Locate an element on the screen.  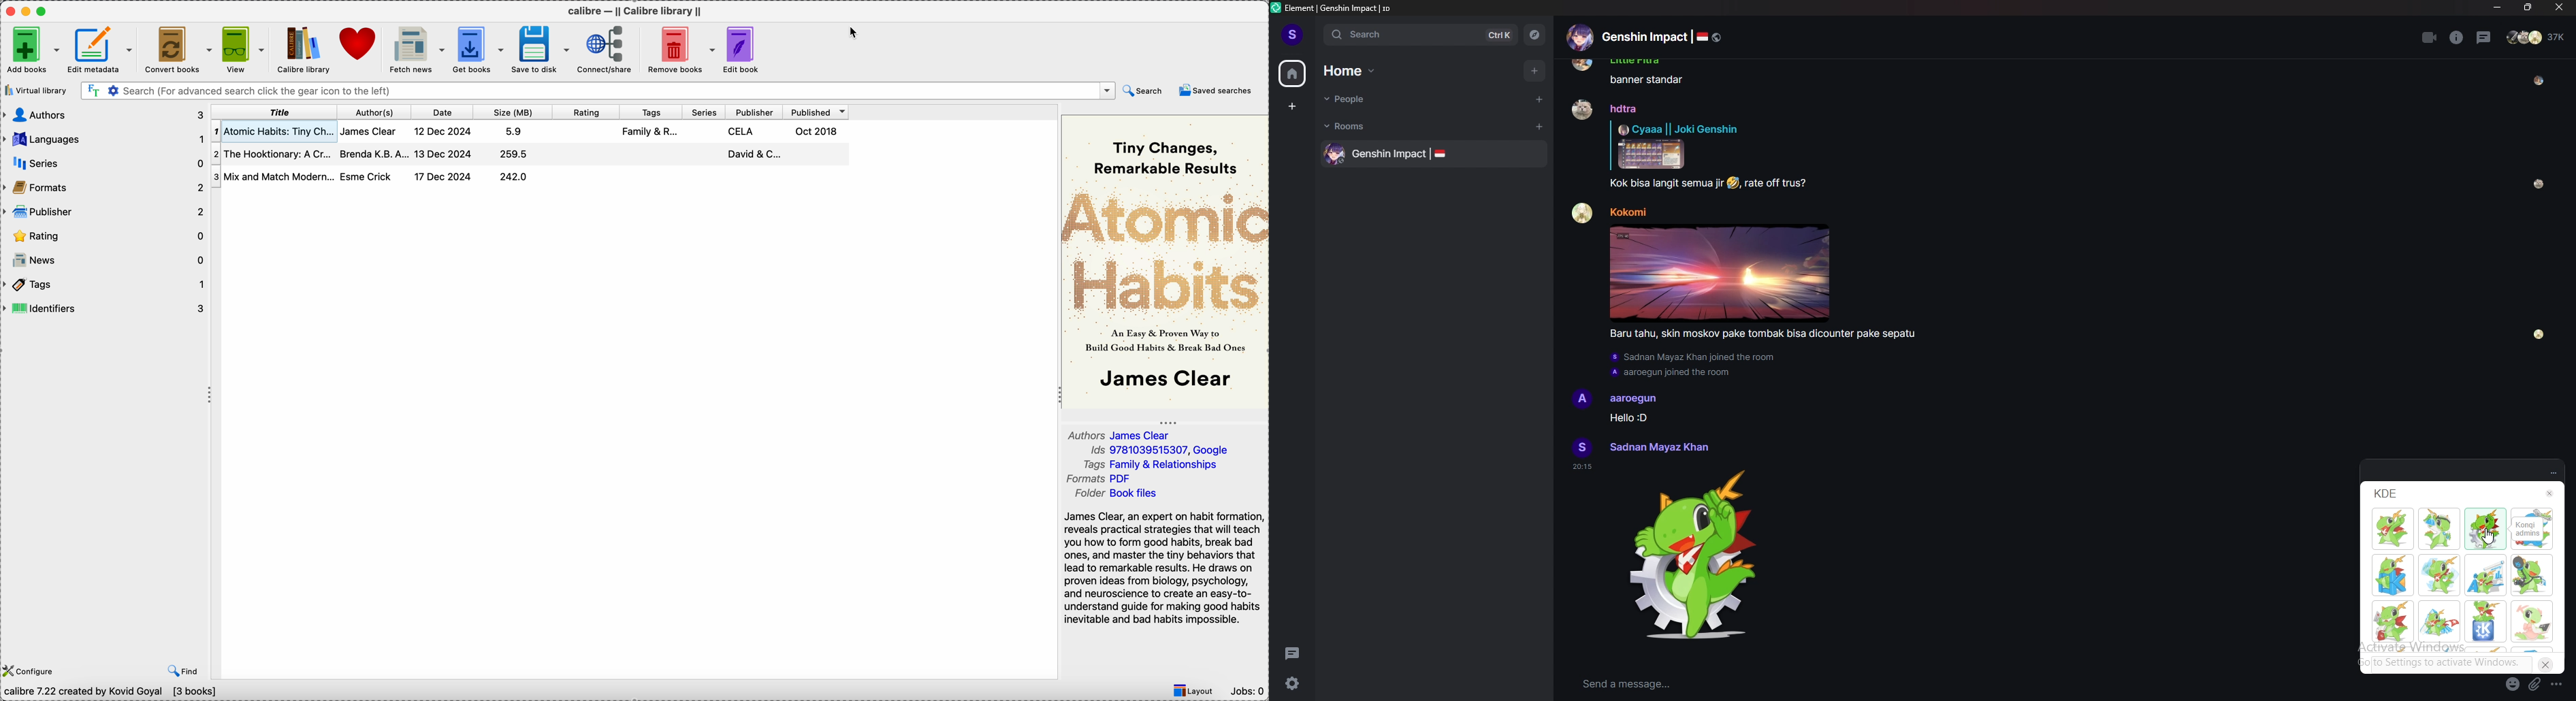
rate off trus? is located at coordinates (1776, 184).